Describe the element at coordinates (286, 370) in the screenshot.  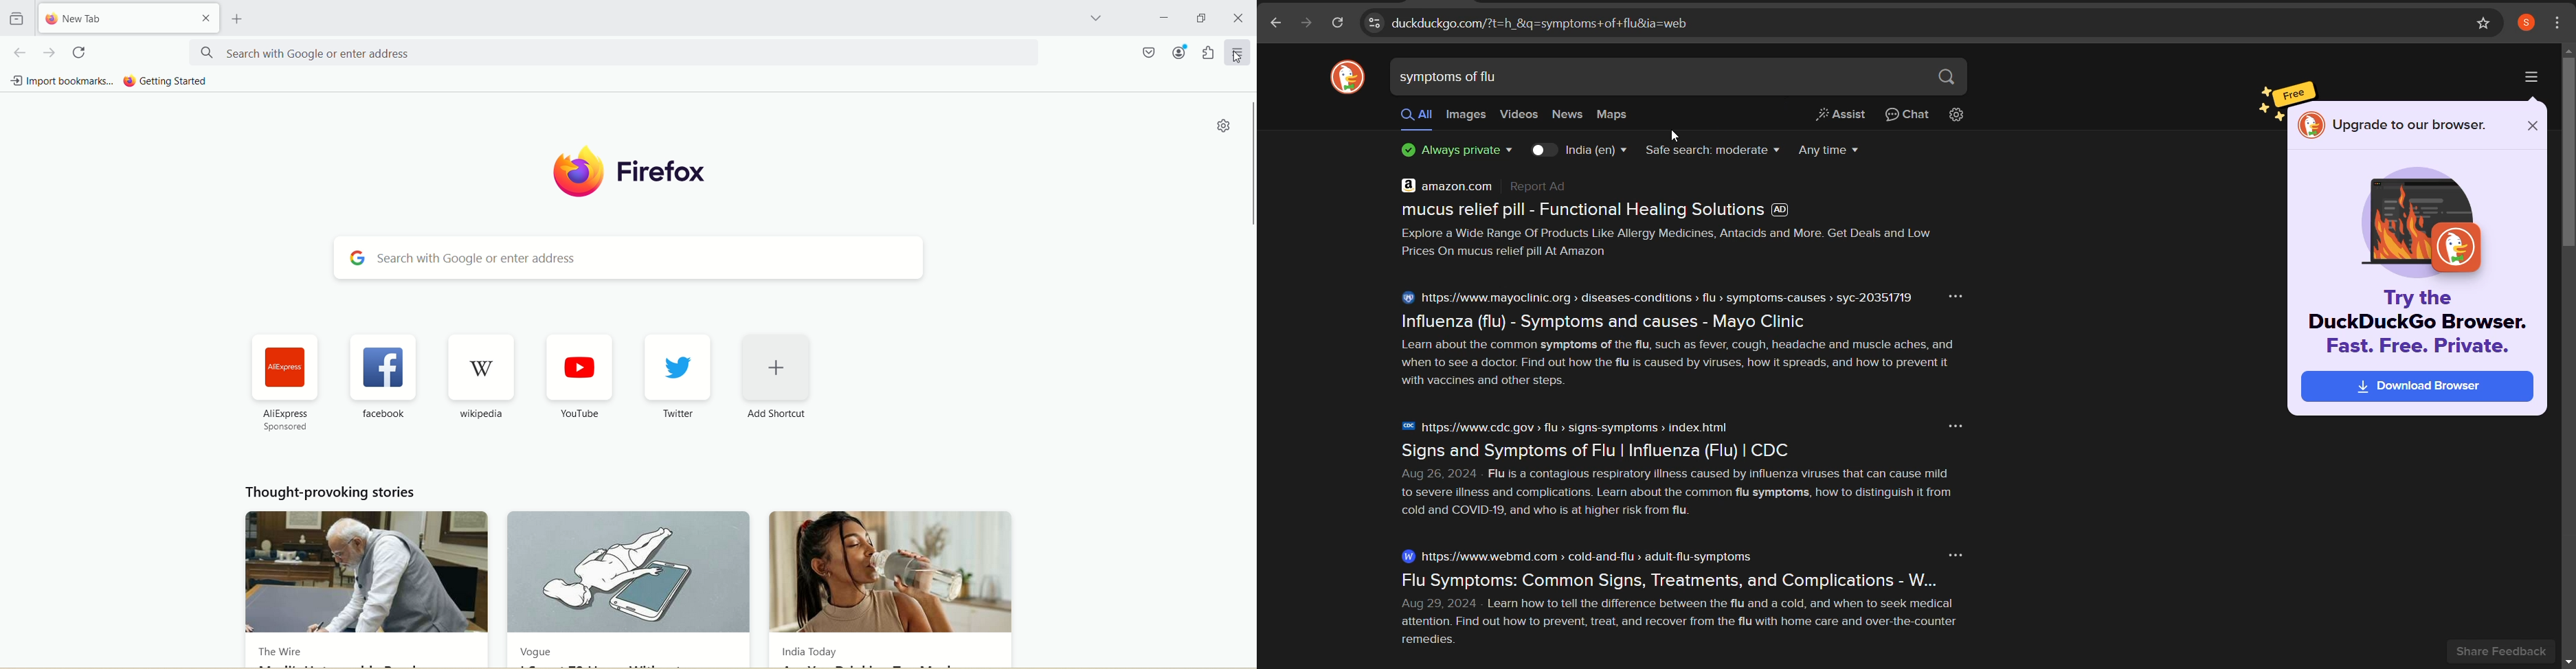
I see `aliexpress` at that location.